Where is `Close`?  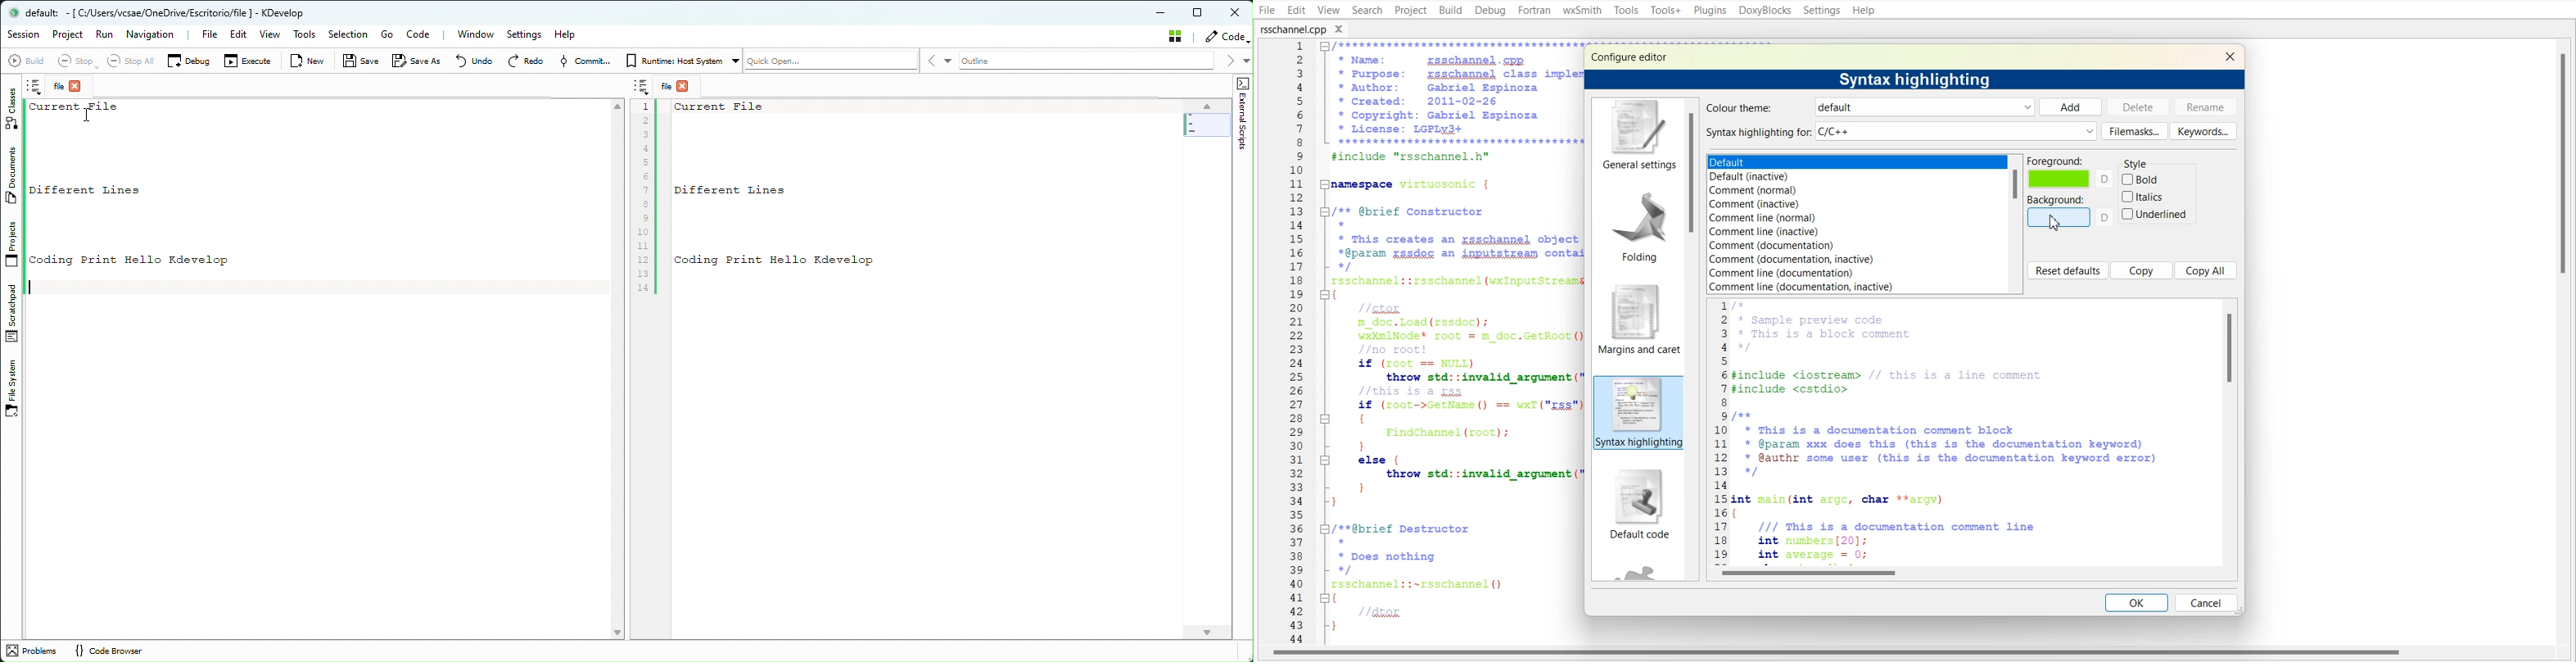 Close is located at coordinates (2229, 56).